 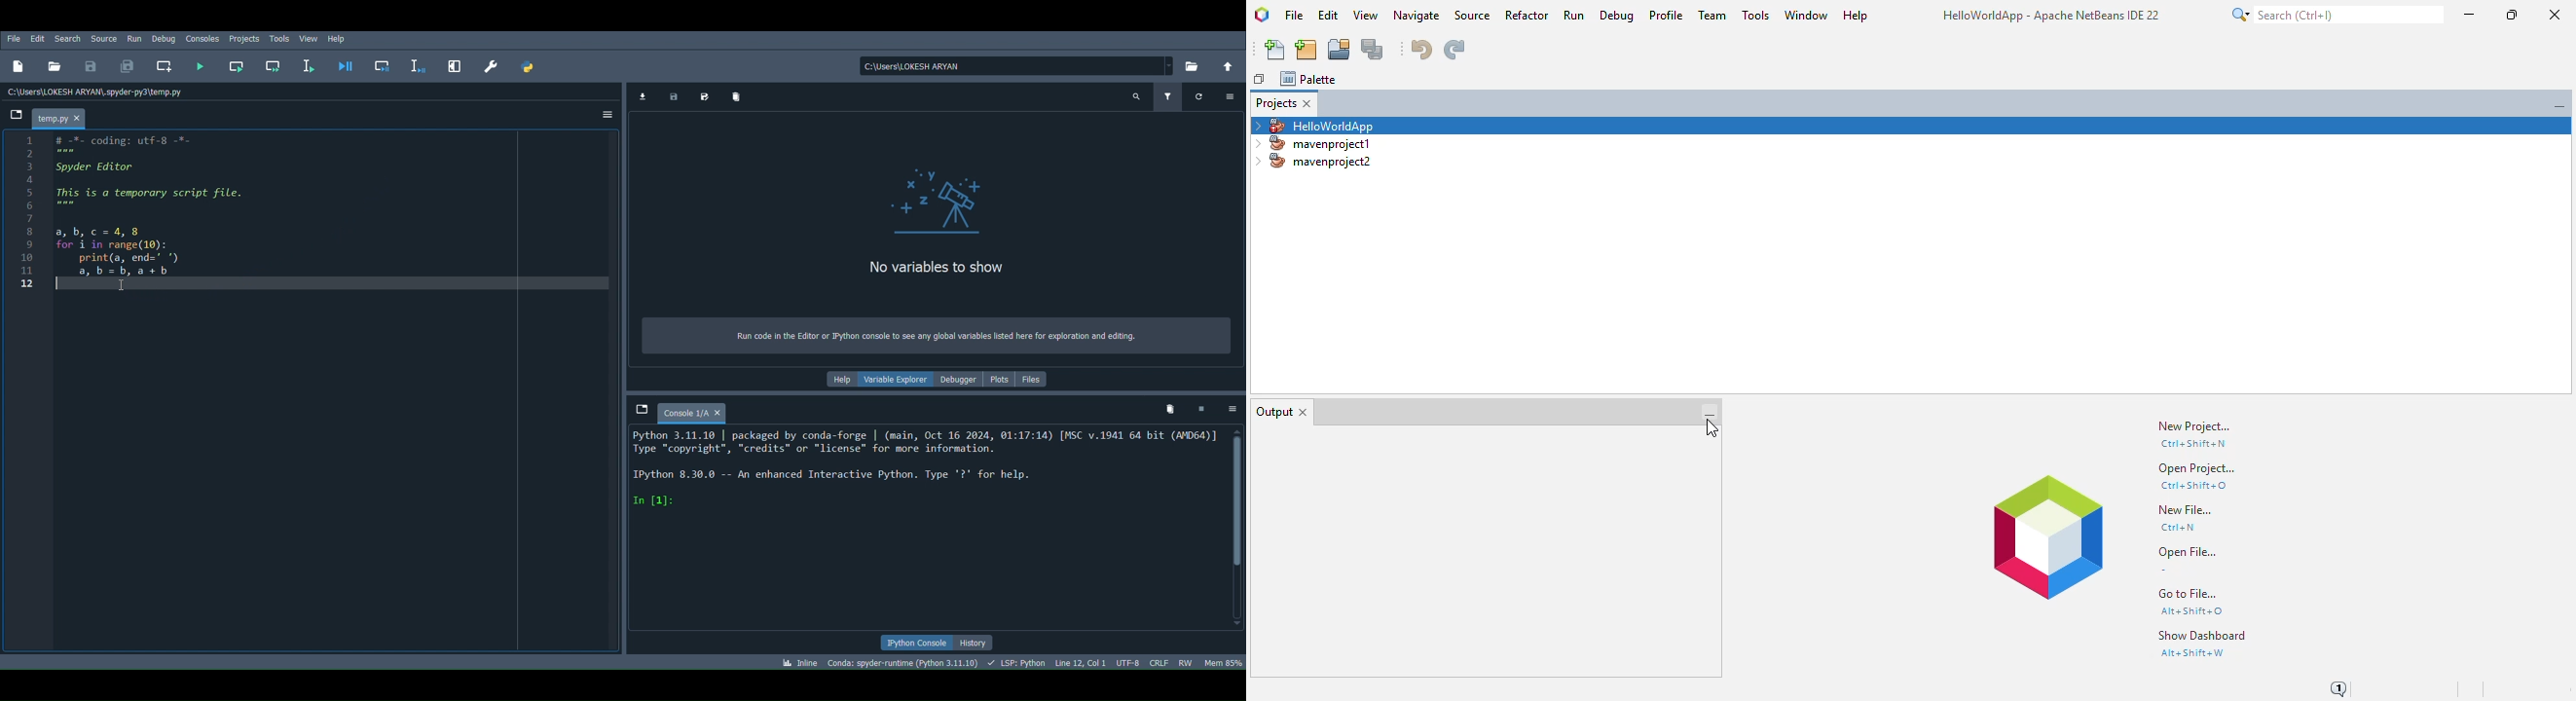 What do you see at coordinates (670, 97) in the screenshot?
I see `Save data` at bounding box center [670, 97].